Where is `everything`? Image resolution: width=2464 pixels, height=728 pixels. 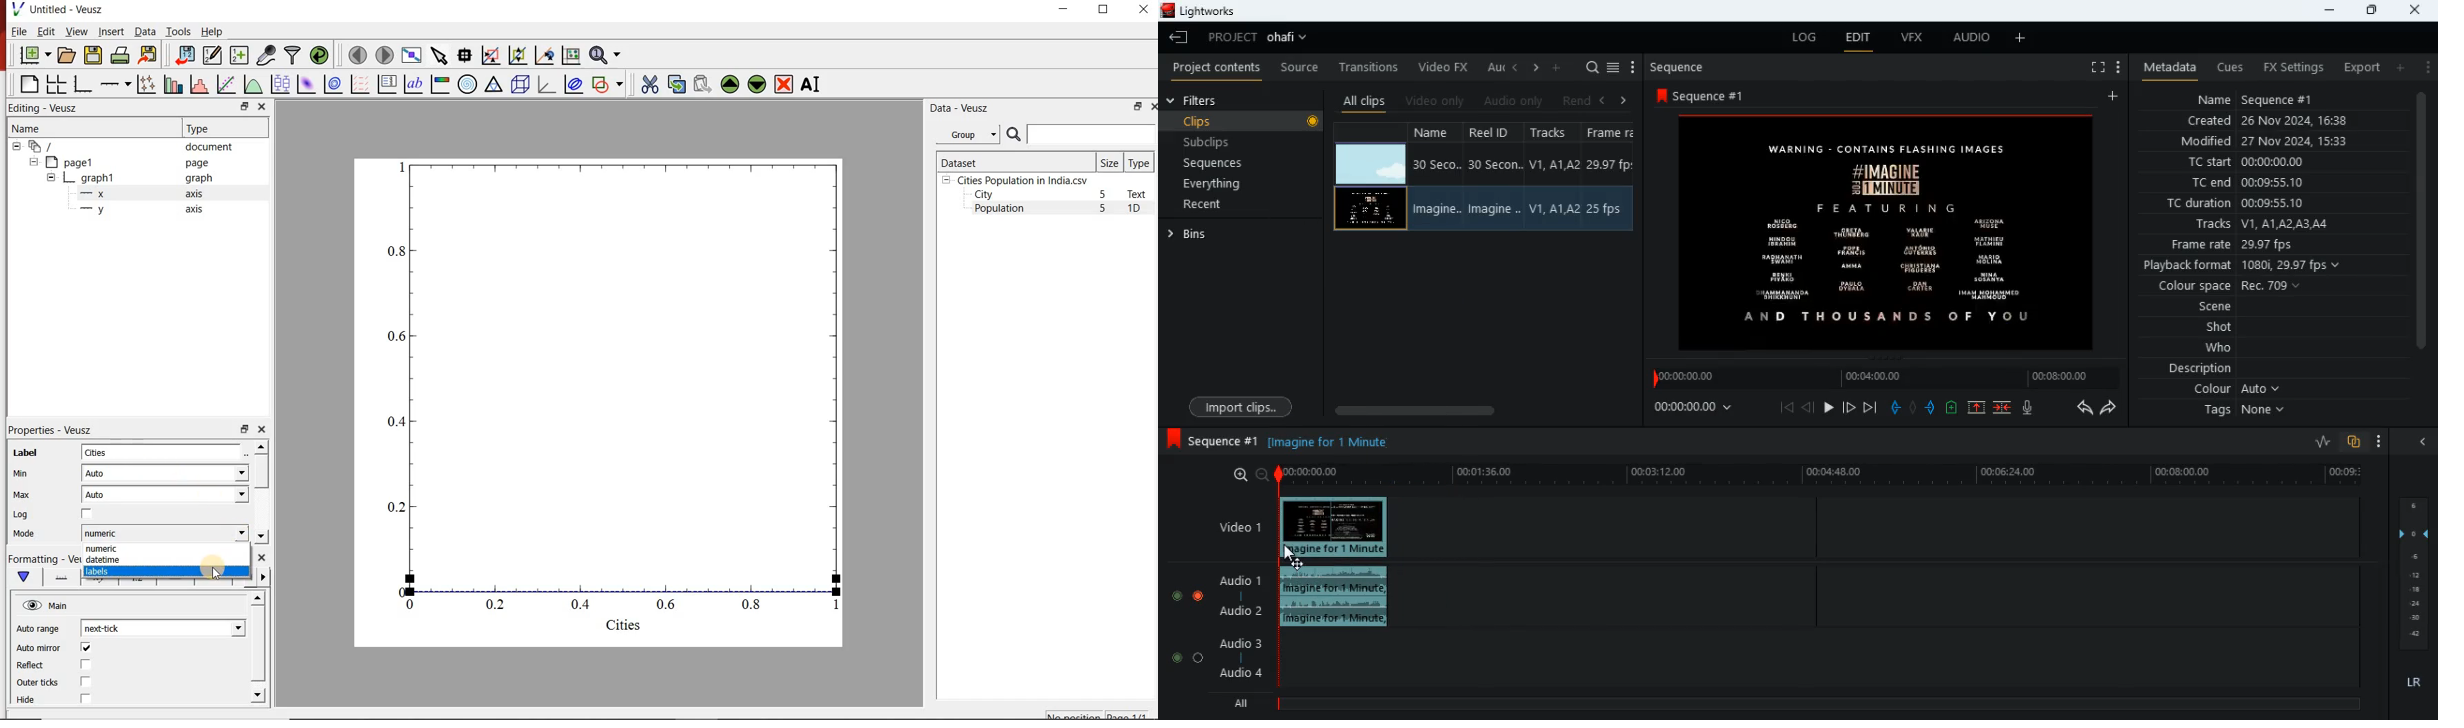
everything is located at coordinates (1234, 183).